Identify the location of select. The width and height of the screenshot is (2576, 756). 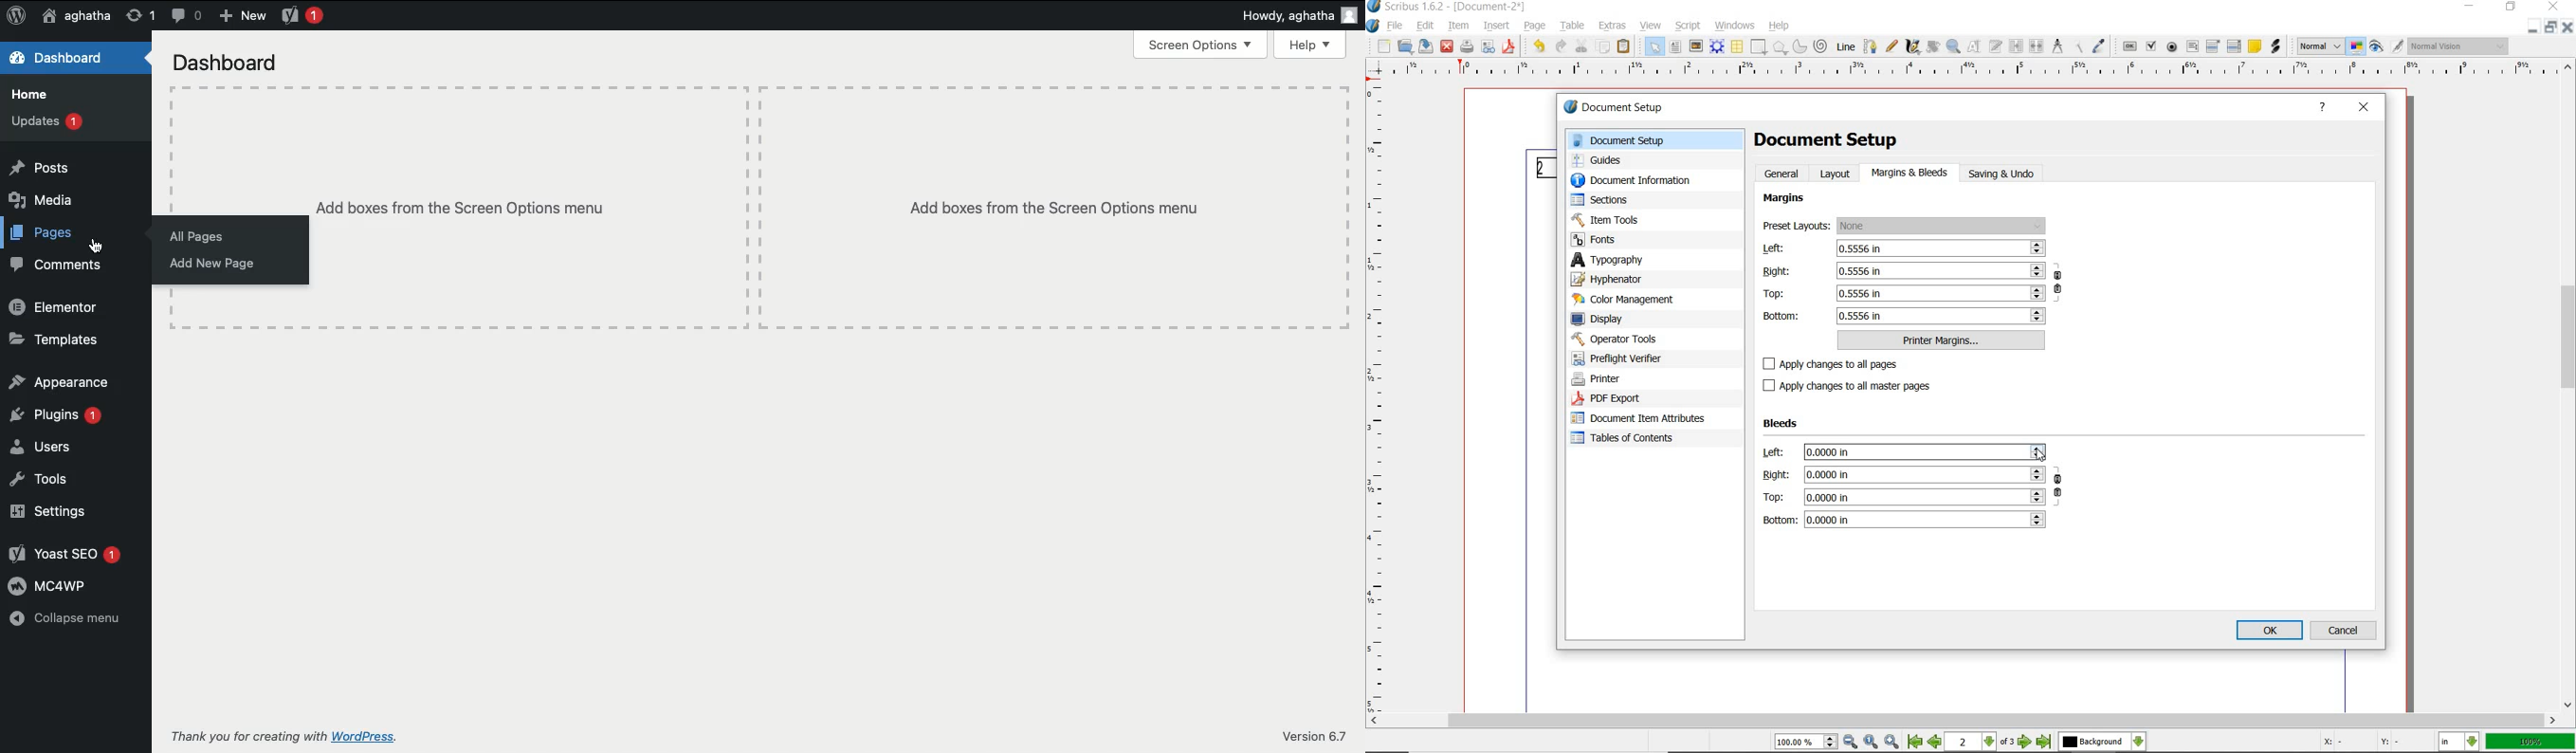
(1655, 50).